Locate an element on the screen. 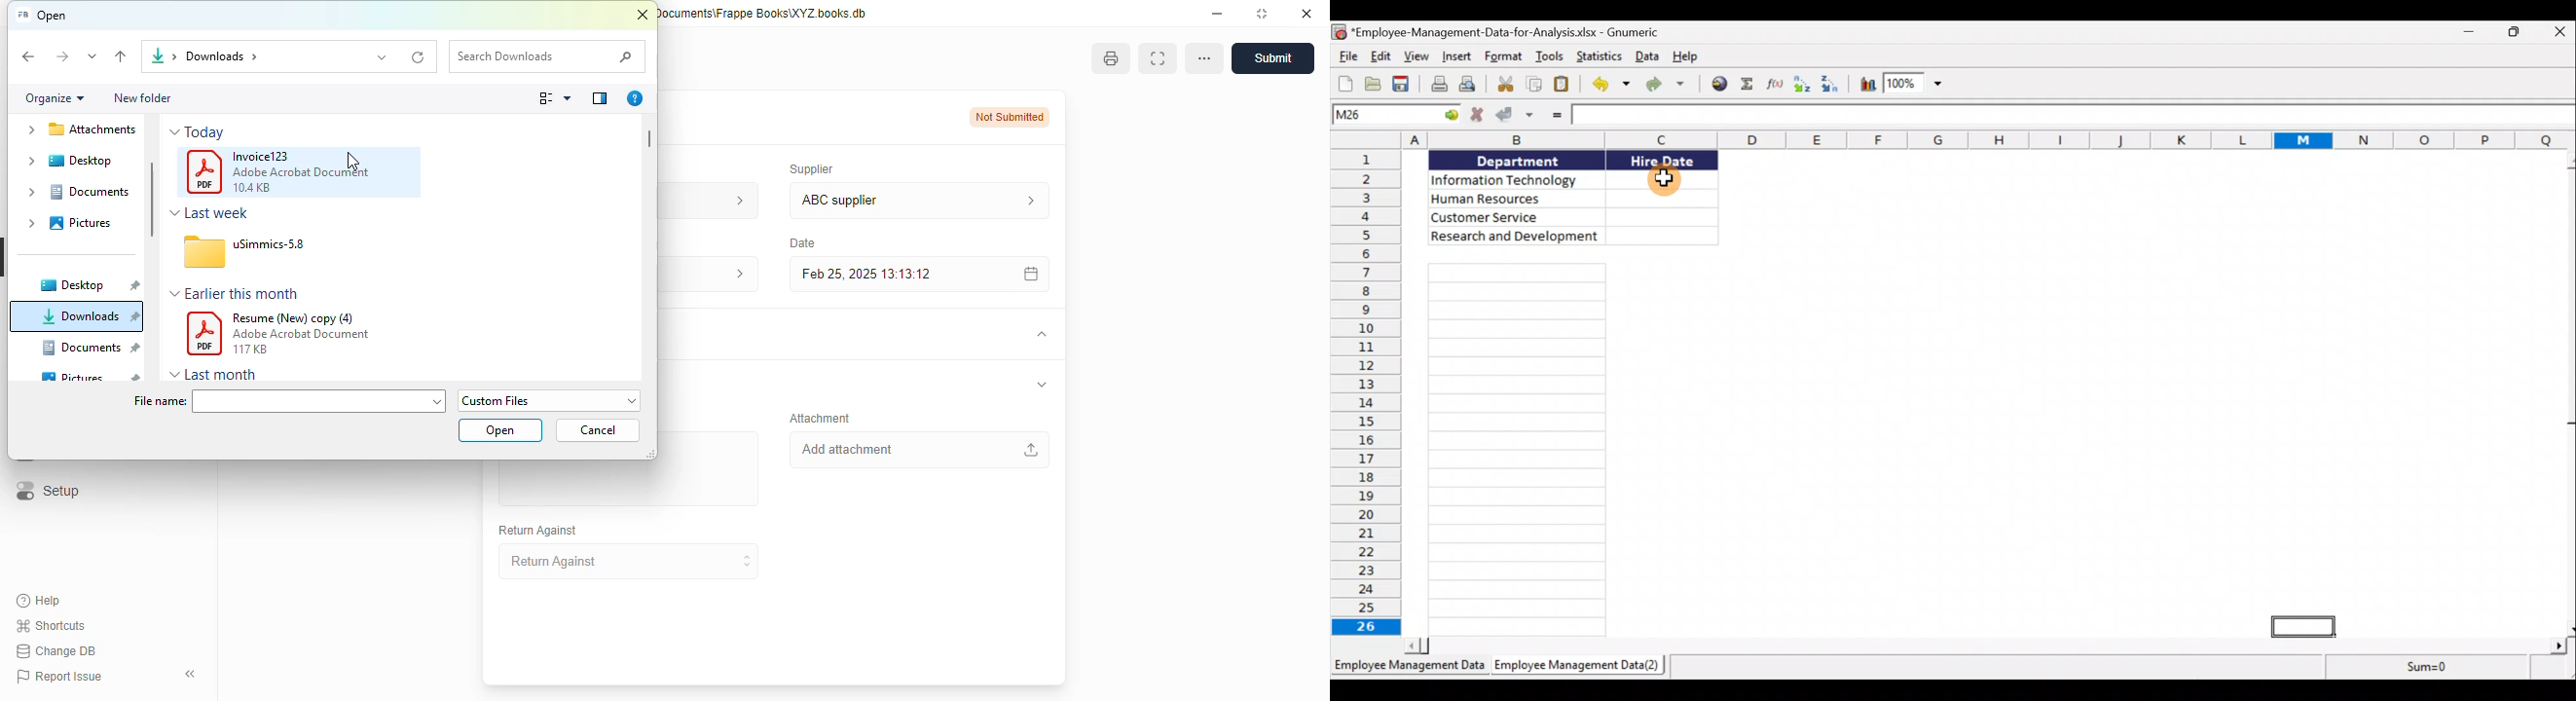 This screenshot has width=2576, height=728. Sheet 1 is located at coordinates (1409, 669).